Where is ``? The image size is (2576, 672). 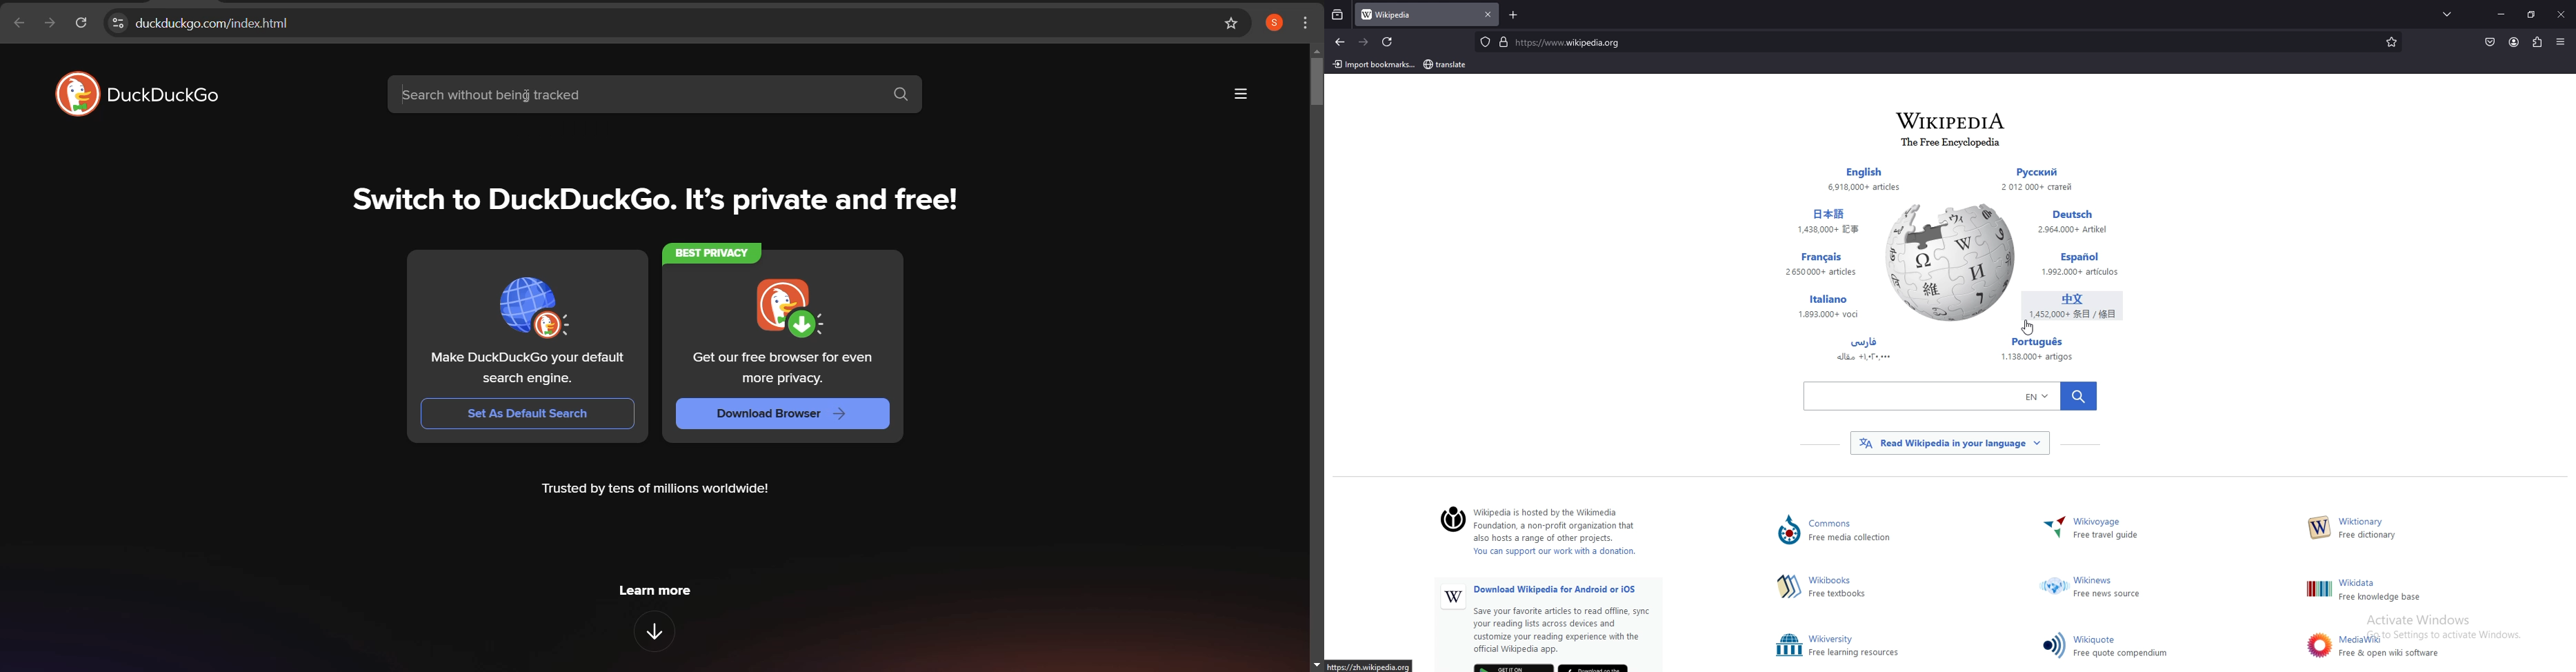
 is located at coordinates (1950, 443).